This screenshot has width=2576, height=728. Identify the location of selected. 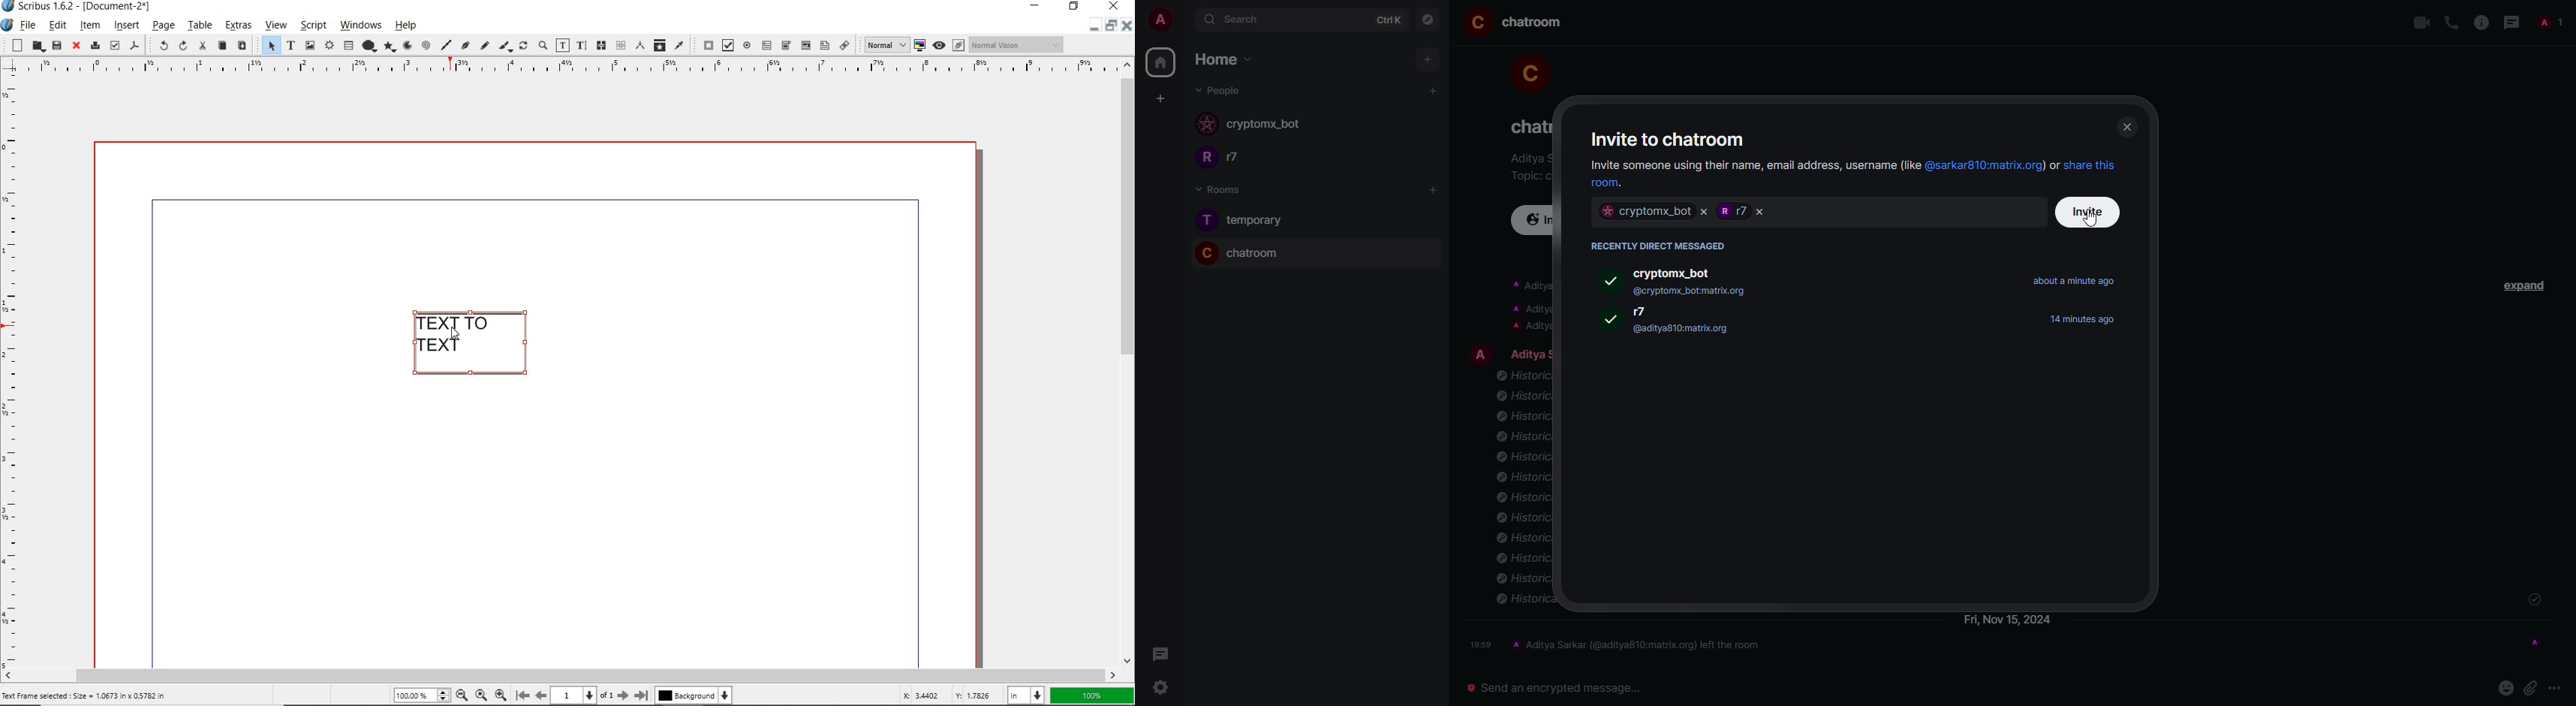
(1612, 318).